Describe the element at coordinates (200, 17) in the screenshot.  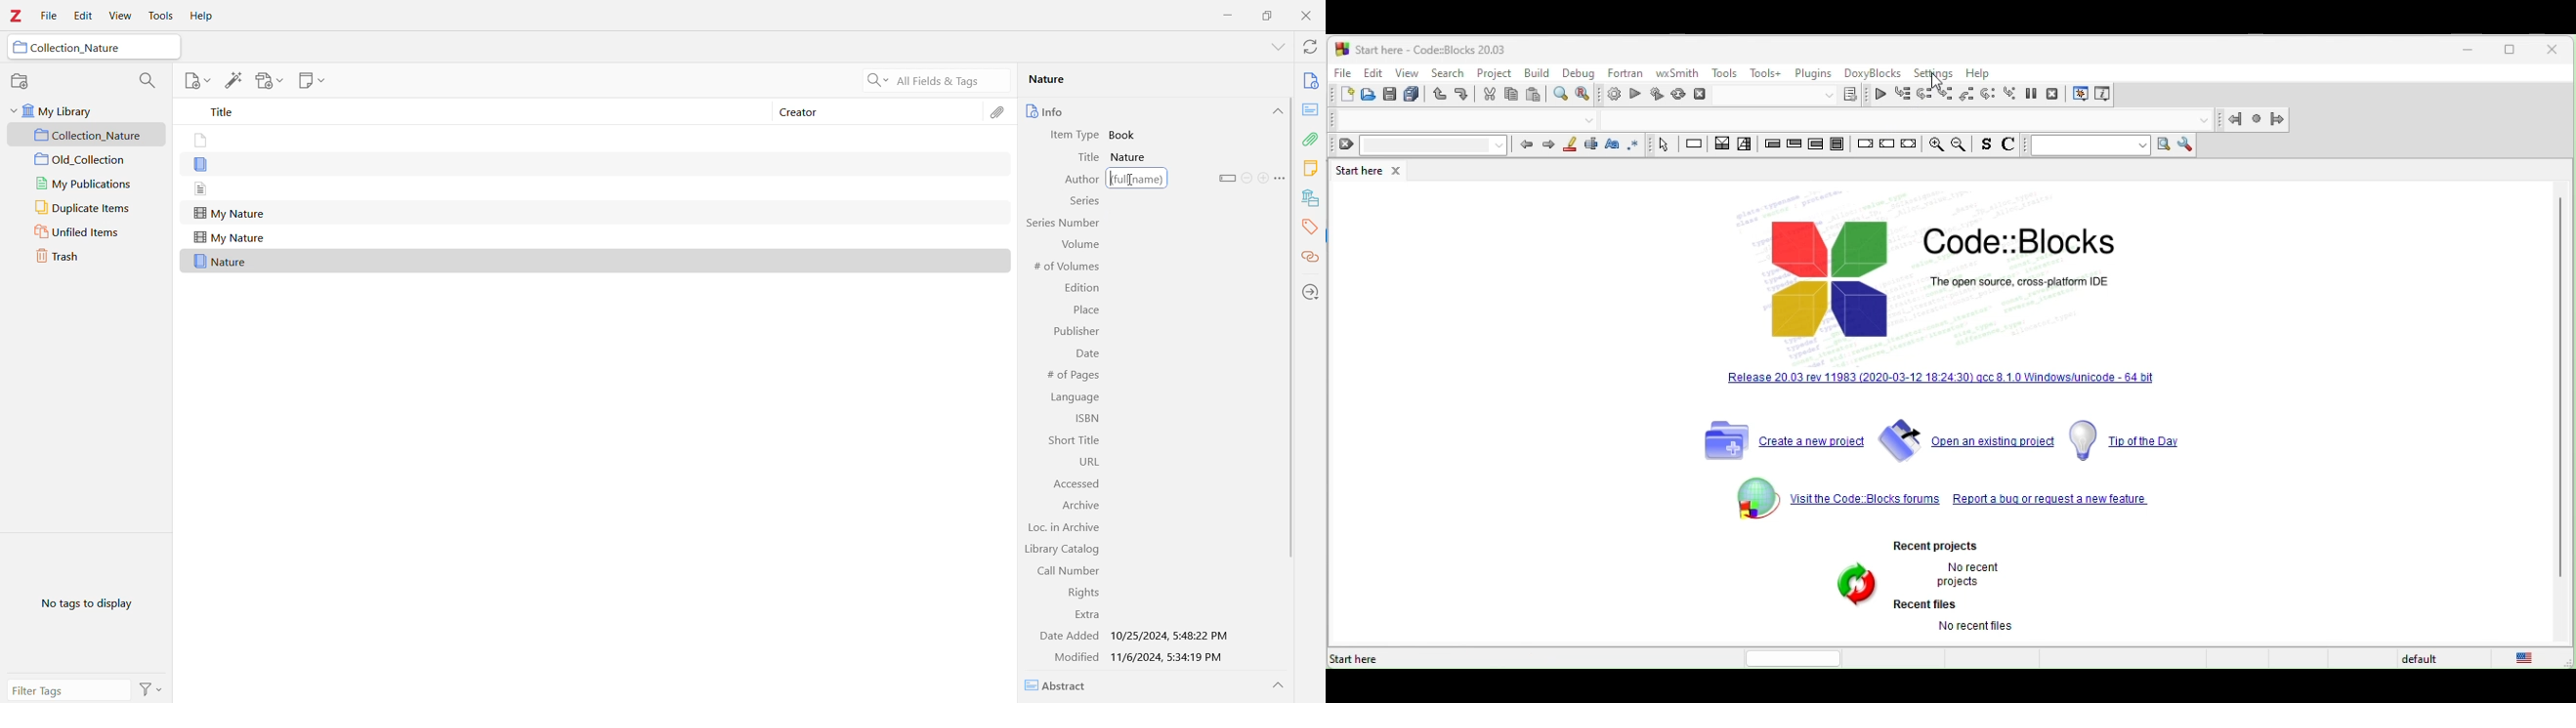
I see `Help` at that location.